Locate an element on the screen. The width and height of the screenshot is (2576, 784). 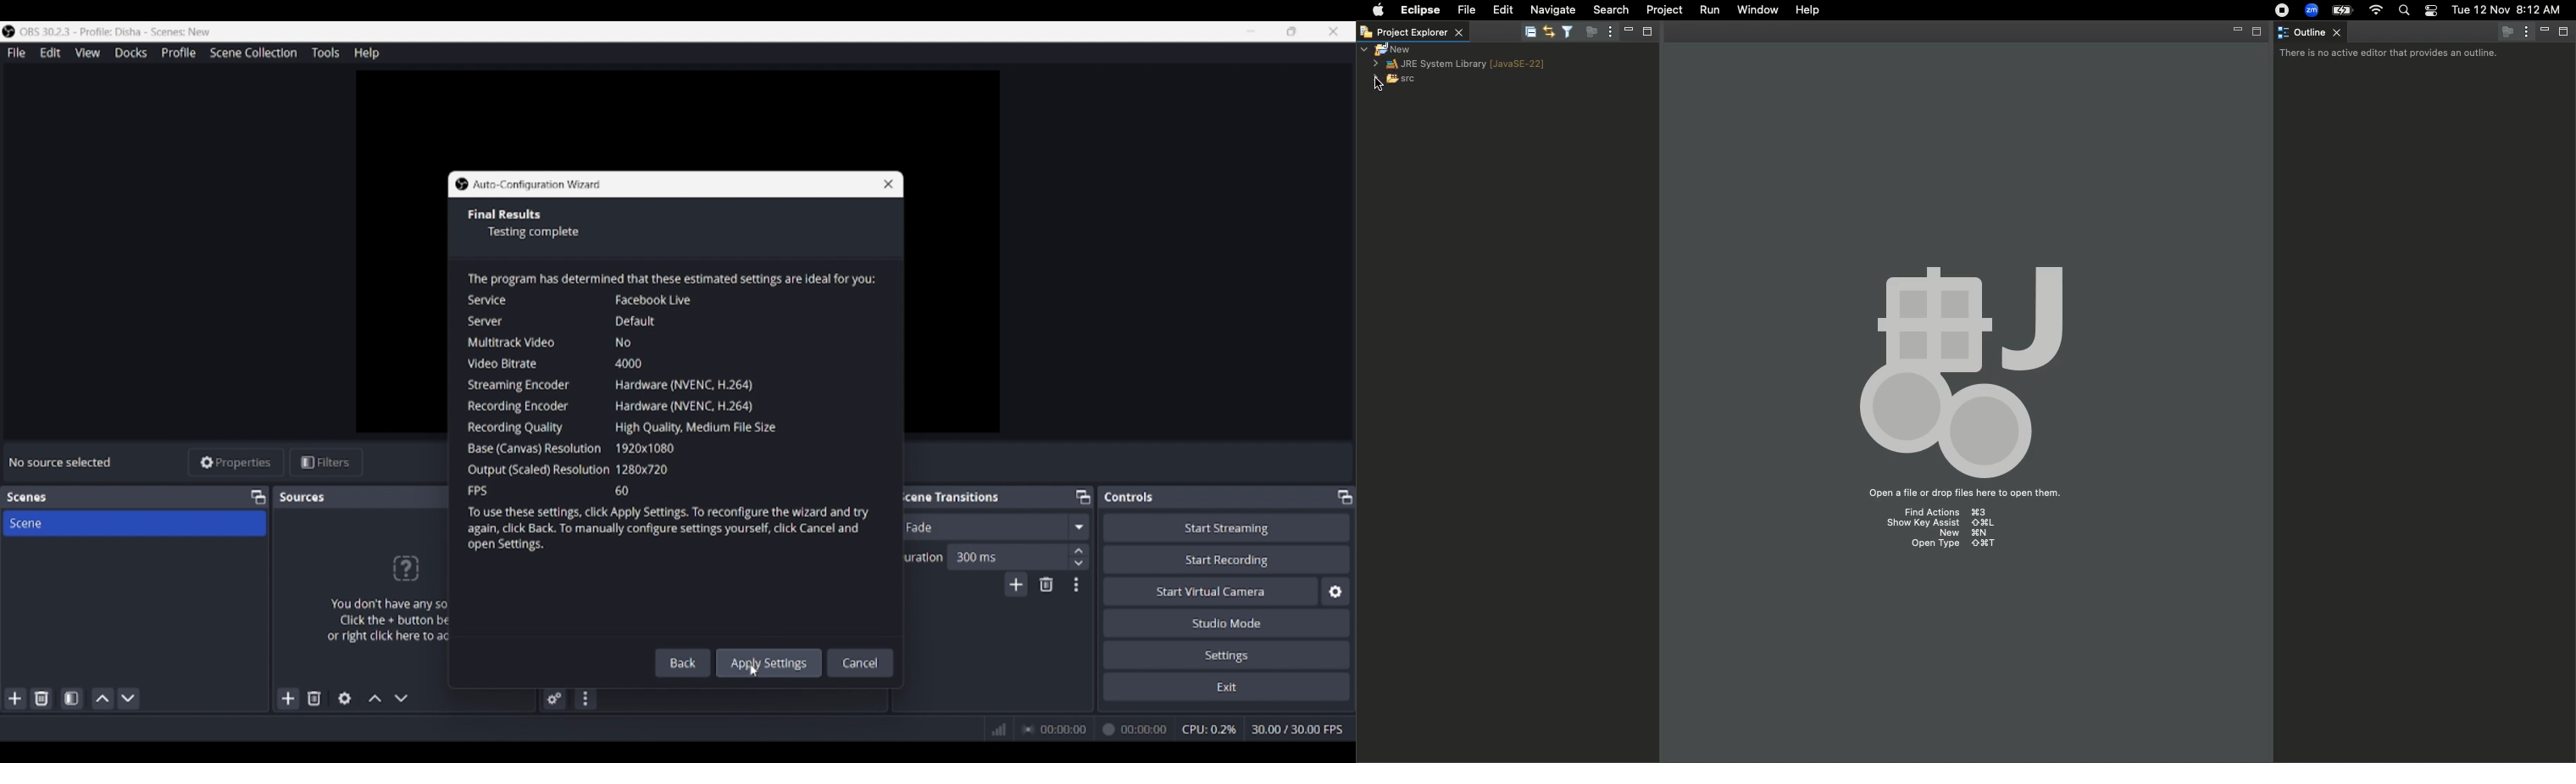
Eclipse is located at coordinates (1420, 11).